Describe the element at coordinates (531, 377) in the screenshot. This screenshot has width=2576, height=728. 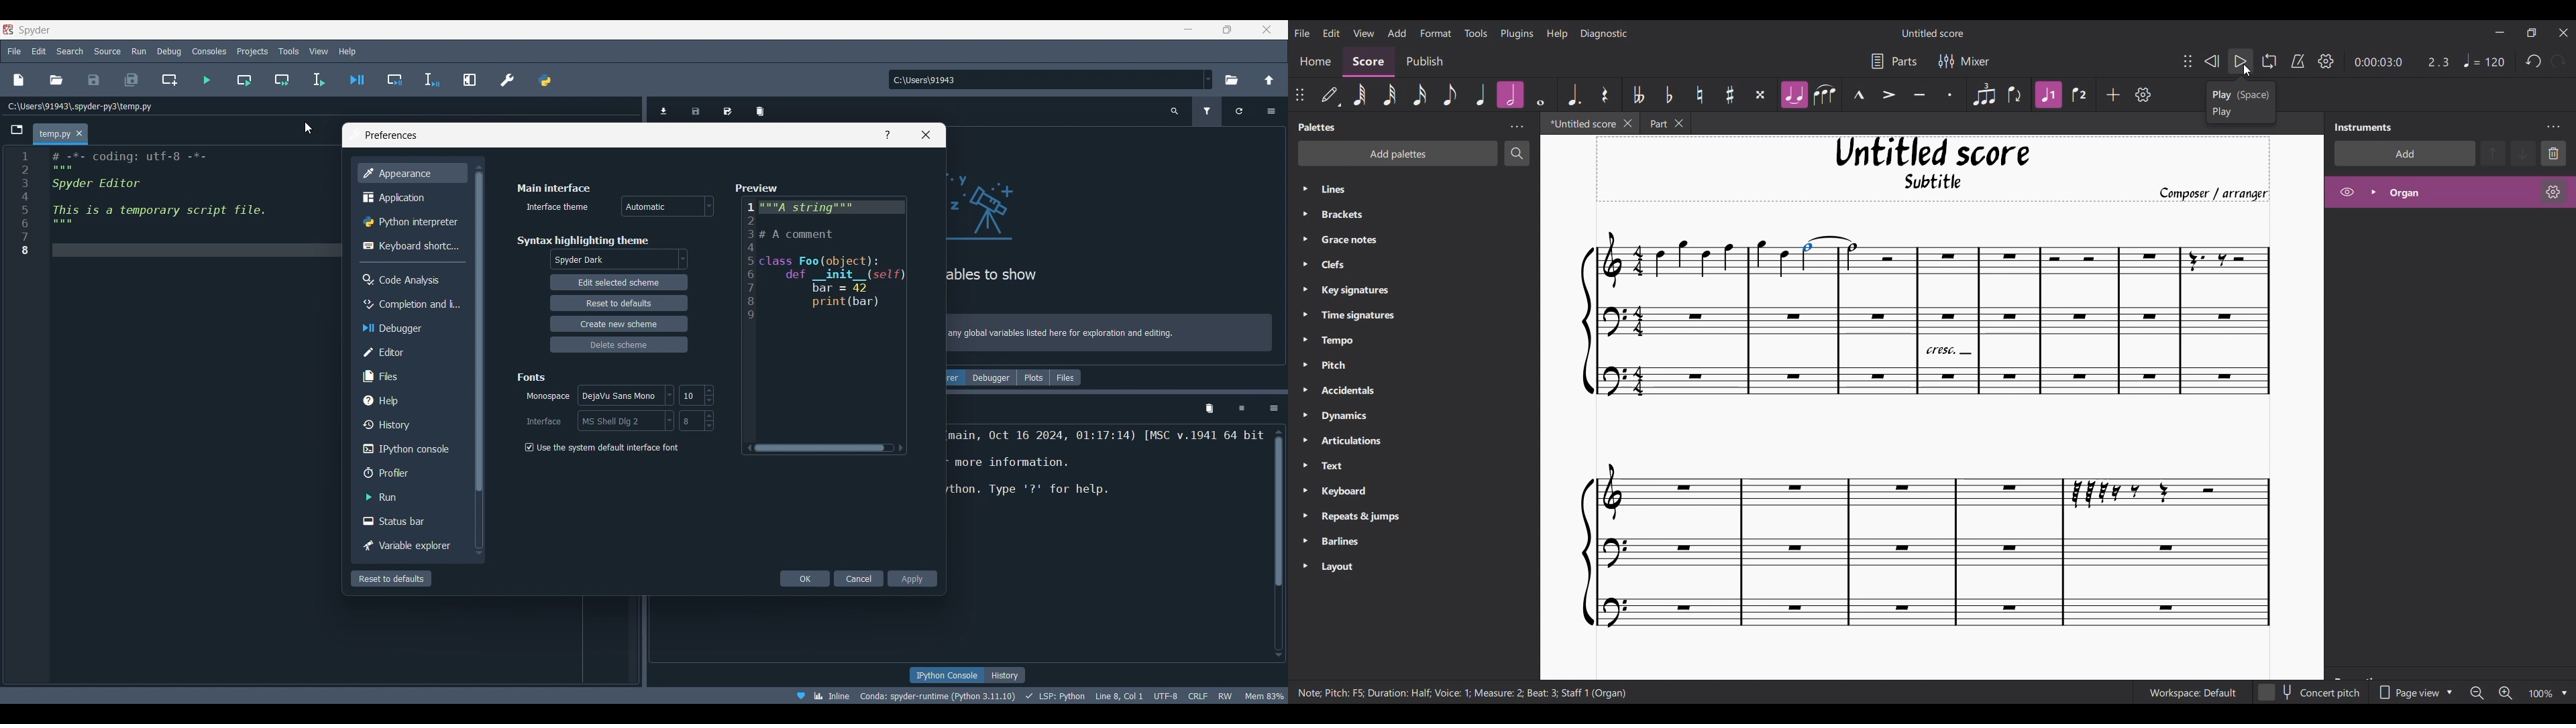
I see `fonts` at that location.